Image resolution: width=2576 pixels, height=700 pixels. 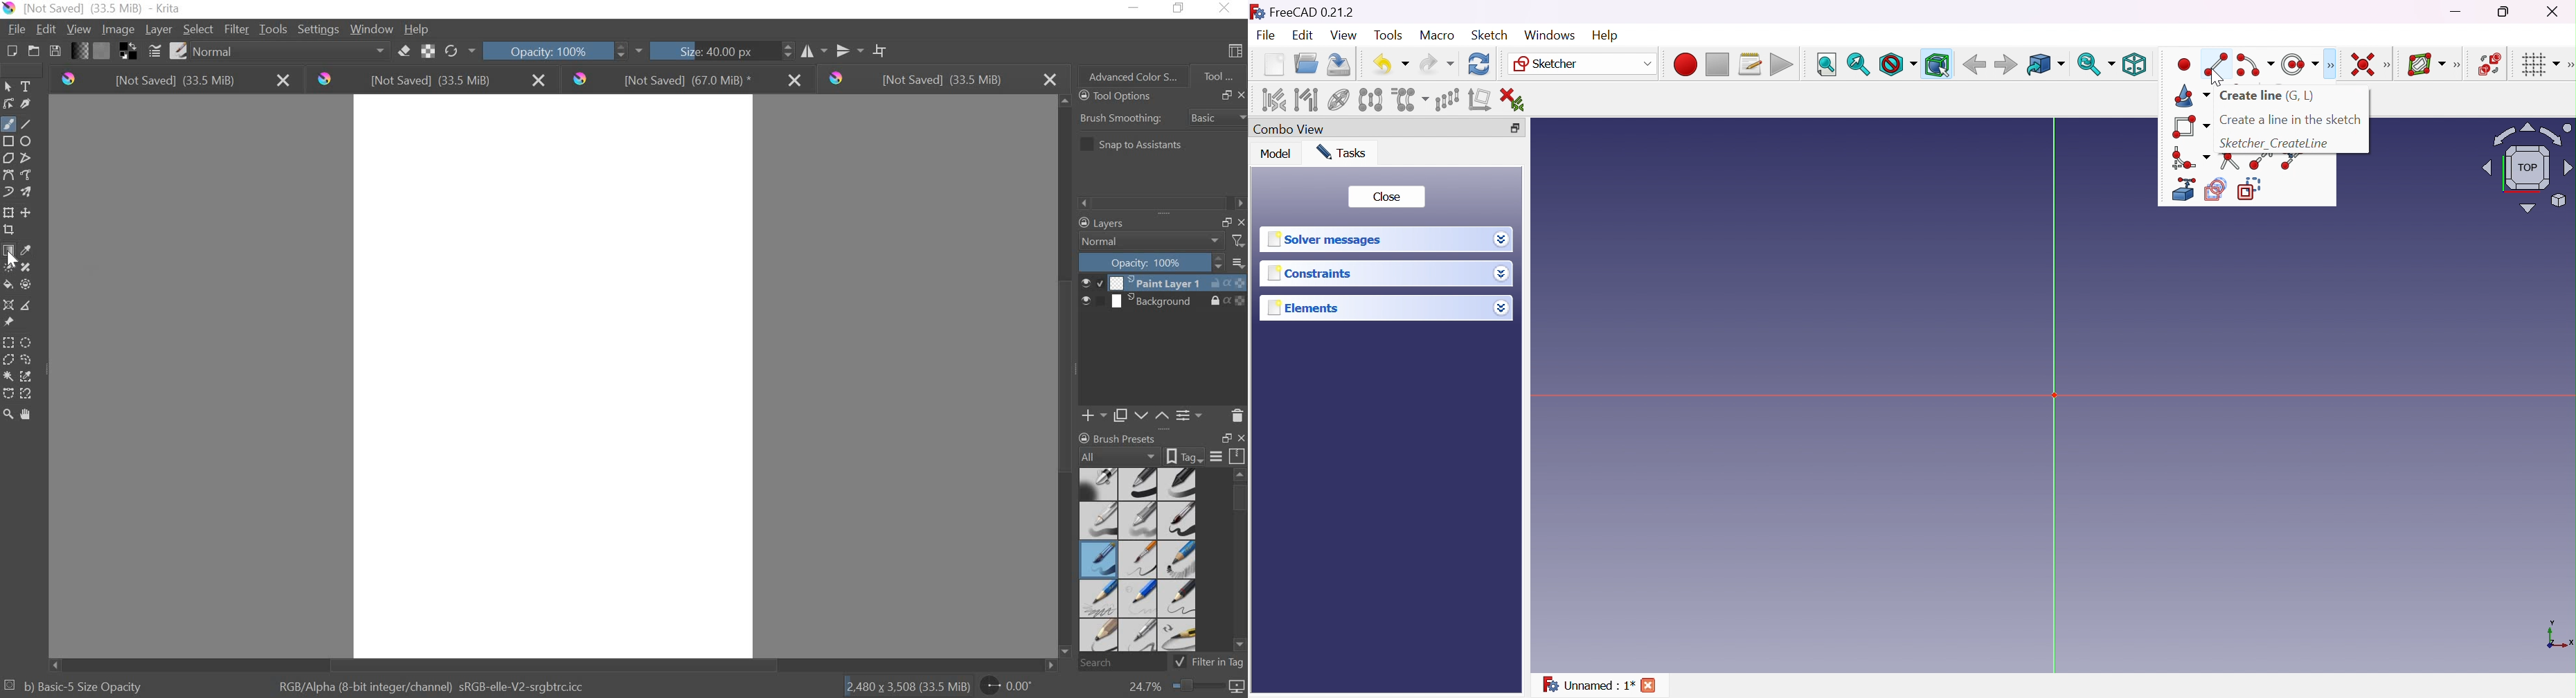 What do you see at coordinates (8, 411) in the screenshot?
I see `zoom` at bounding box center [8, 411].